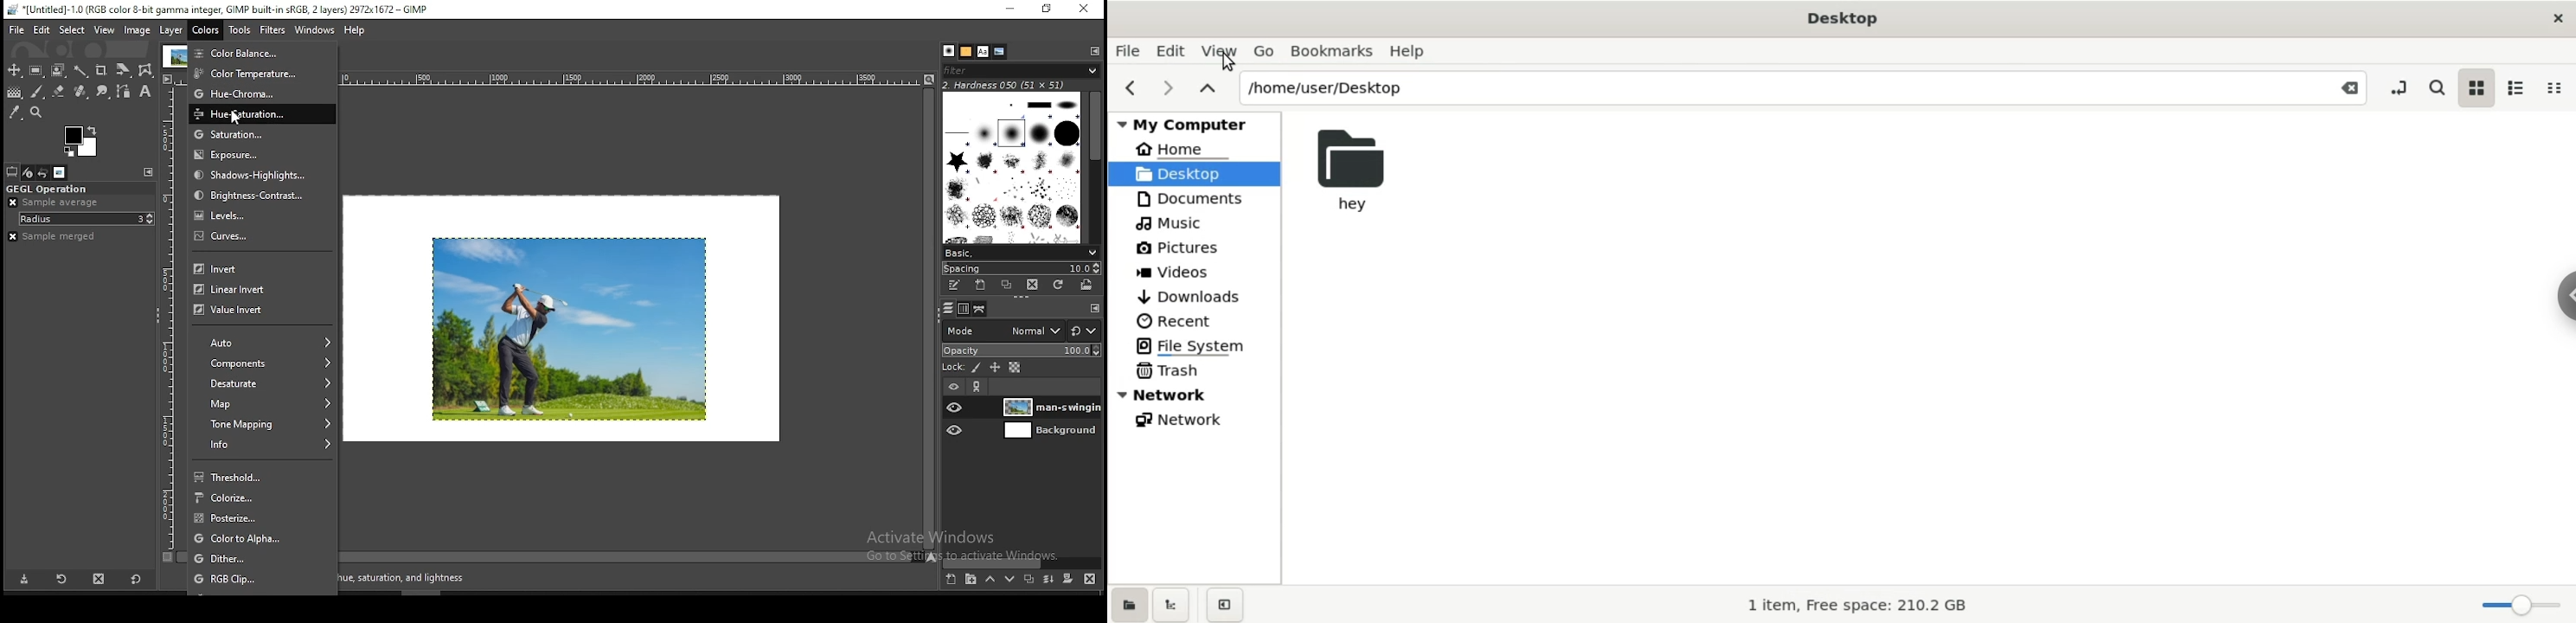 The image size is (2576, 644). Describe the element at coordinates (2519, 90) in the screenshot. I see `list view` at that location.